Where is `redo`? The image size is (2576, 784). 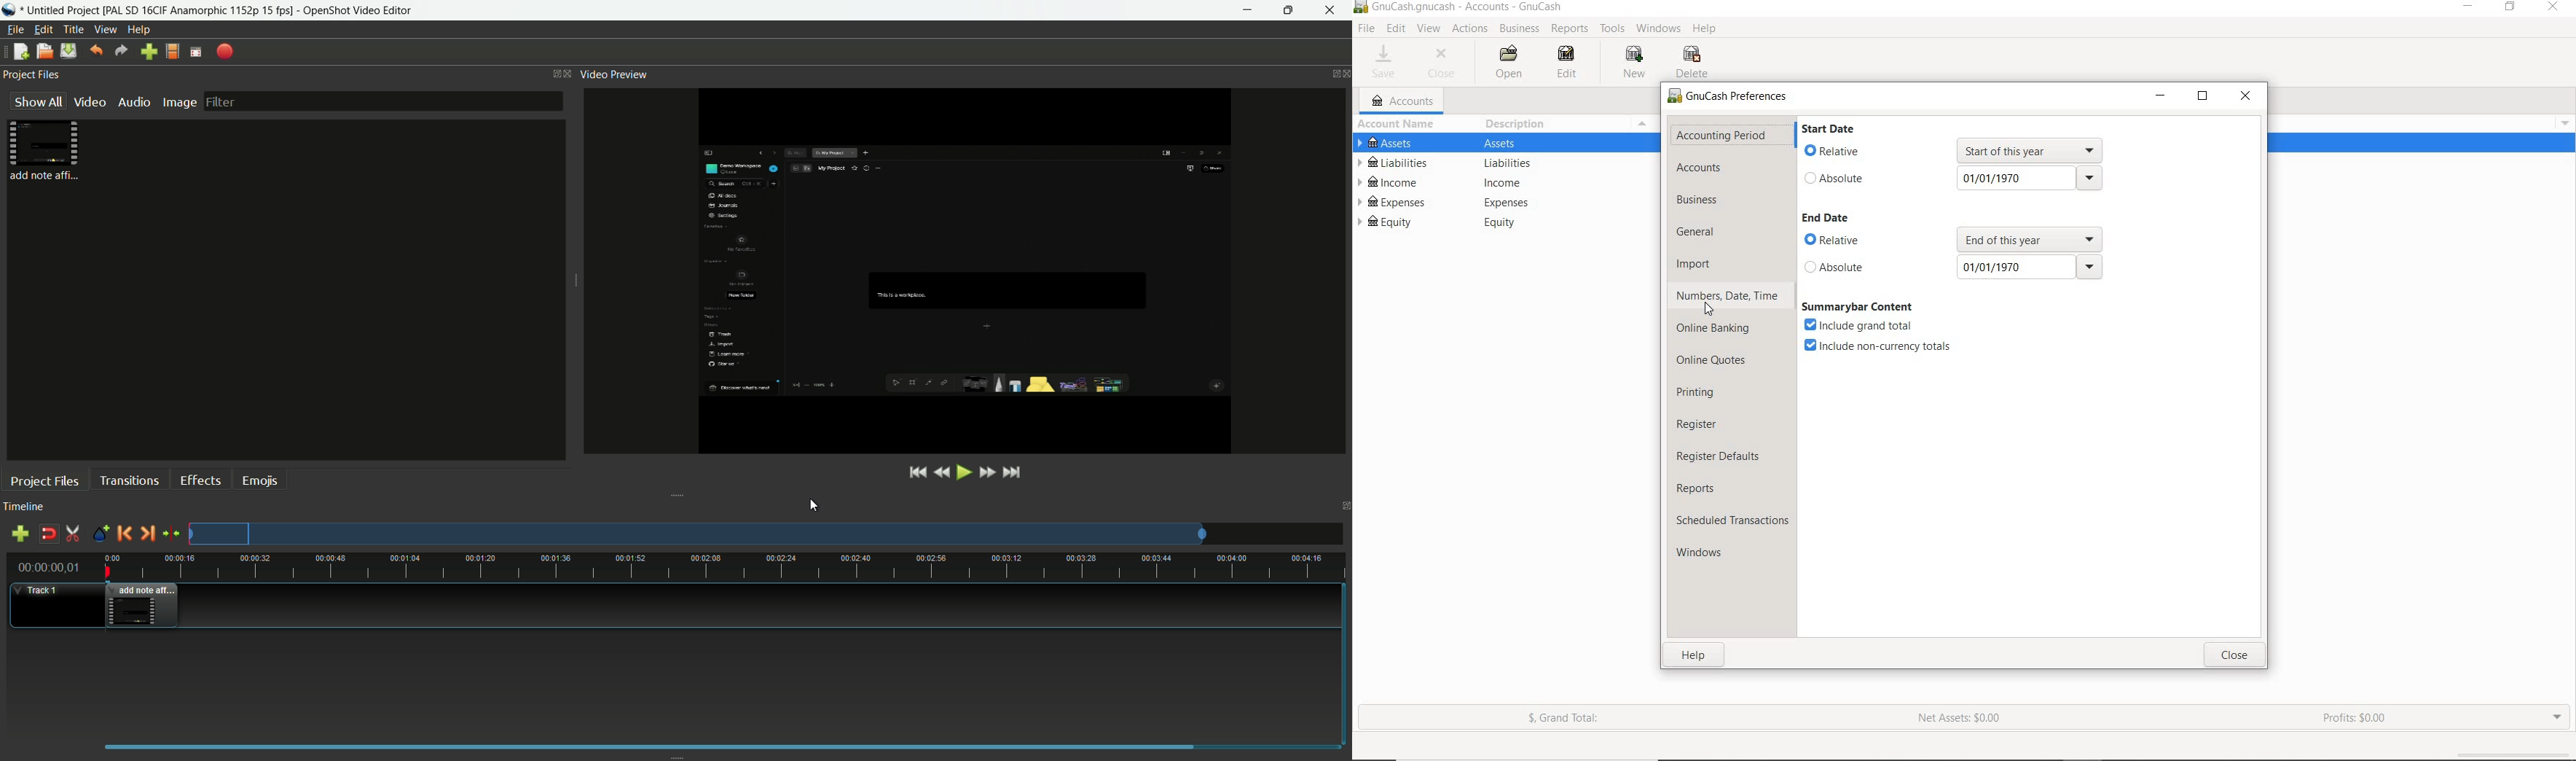
redo is located at coordinates (122, 51).